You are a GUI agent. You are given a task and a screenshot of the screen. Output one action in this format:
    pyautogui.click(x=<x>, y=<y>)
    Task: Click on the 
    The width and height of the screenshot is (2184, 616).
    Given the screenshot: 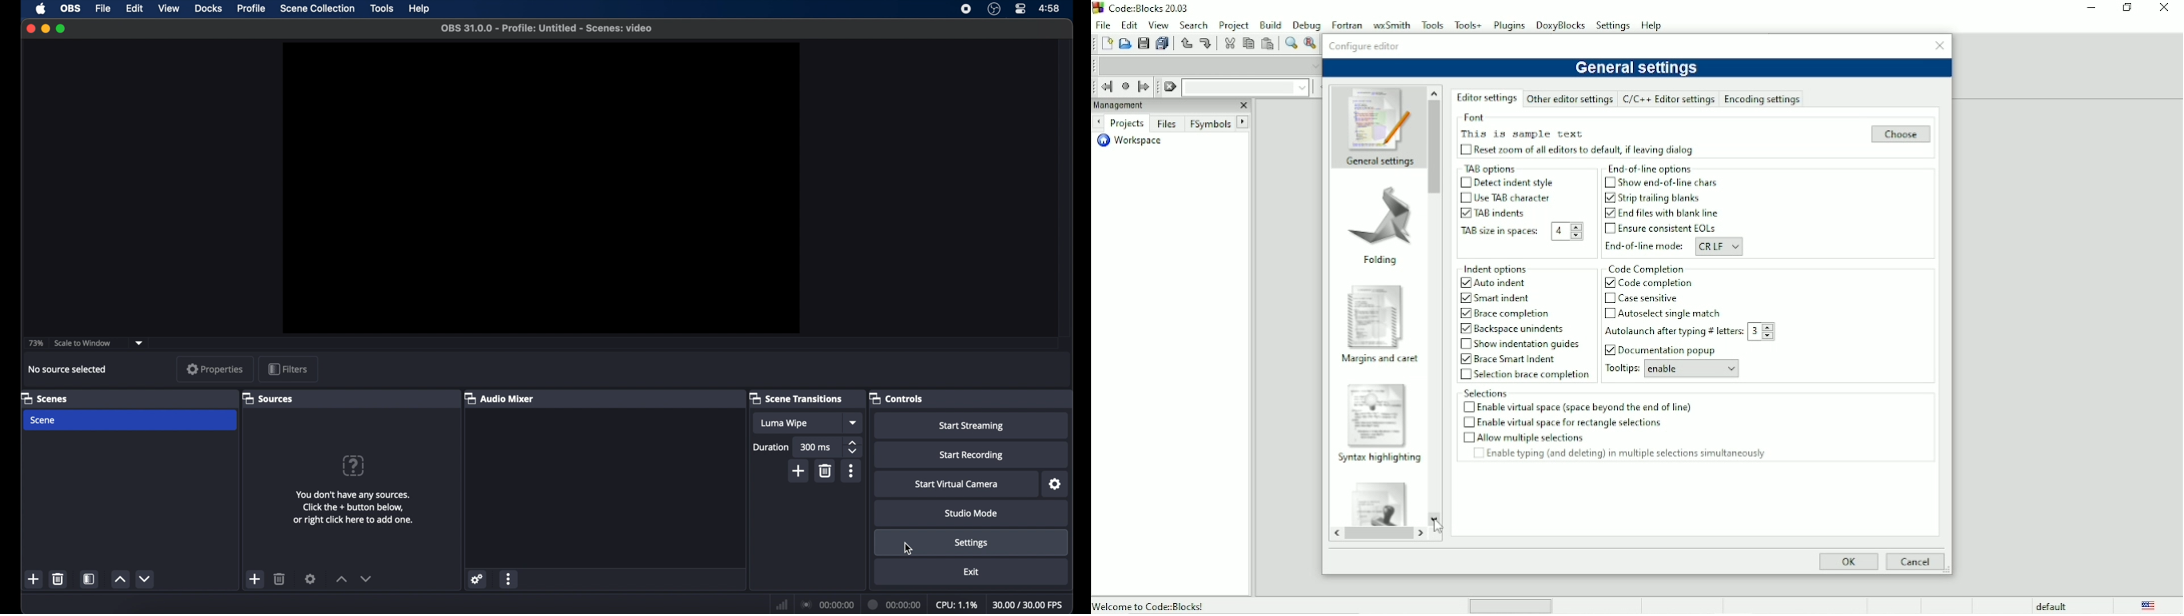 What is the action you would take?
    pyautogui.click(x=1463, y=196)
    